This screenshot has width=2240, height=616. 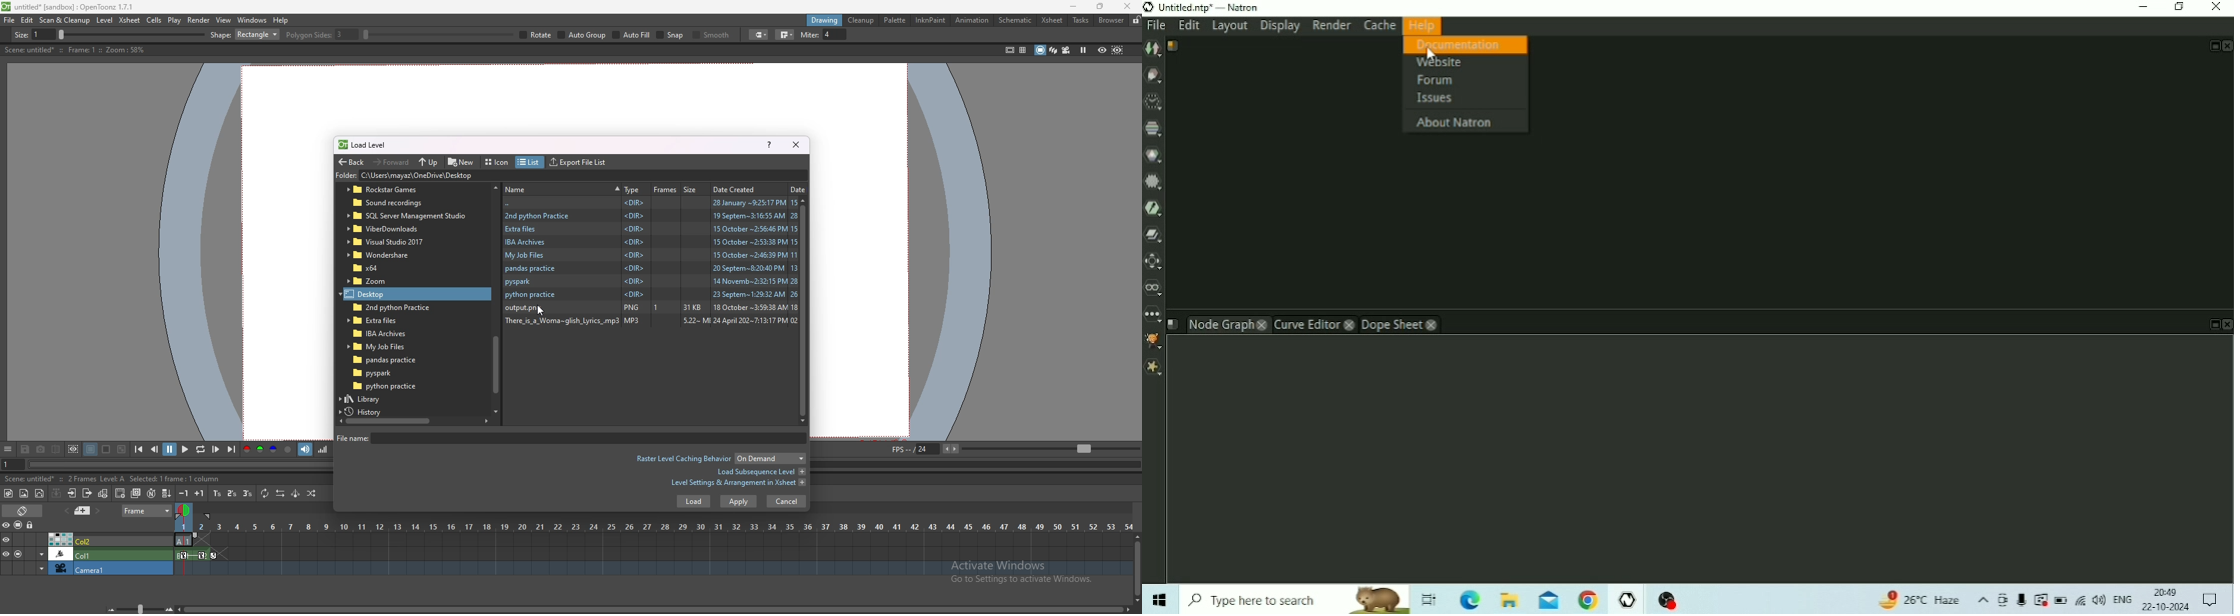 What do you see at coordinates (121, 493) in the screenshot?
I see `add drawing` at bounding box center [121, 493].